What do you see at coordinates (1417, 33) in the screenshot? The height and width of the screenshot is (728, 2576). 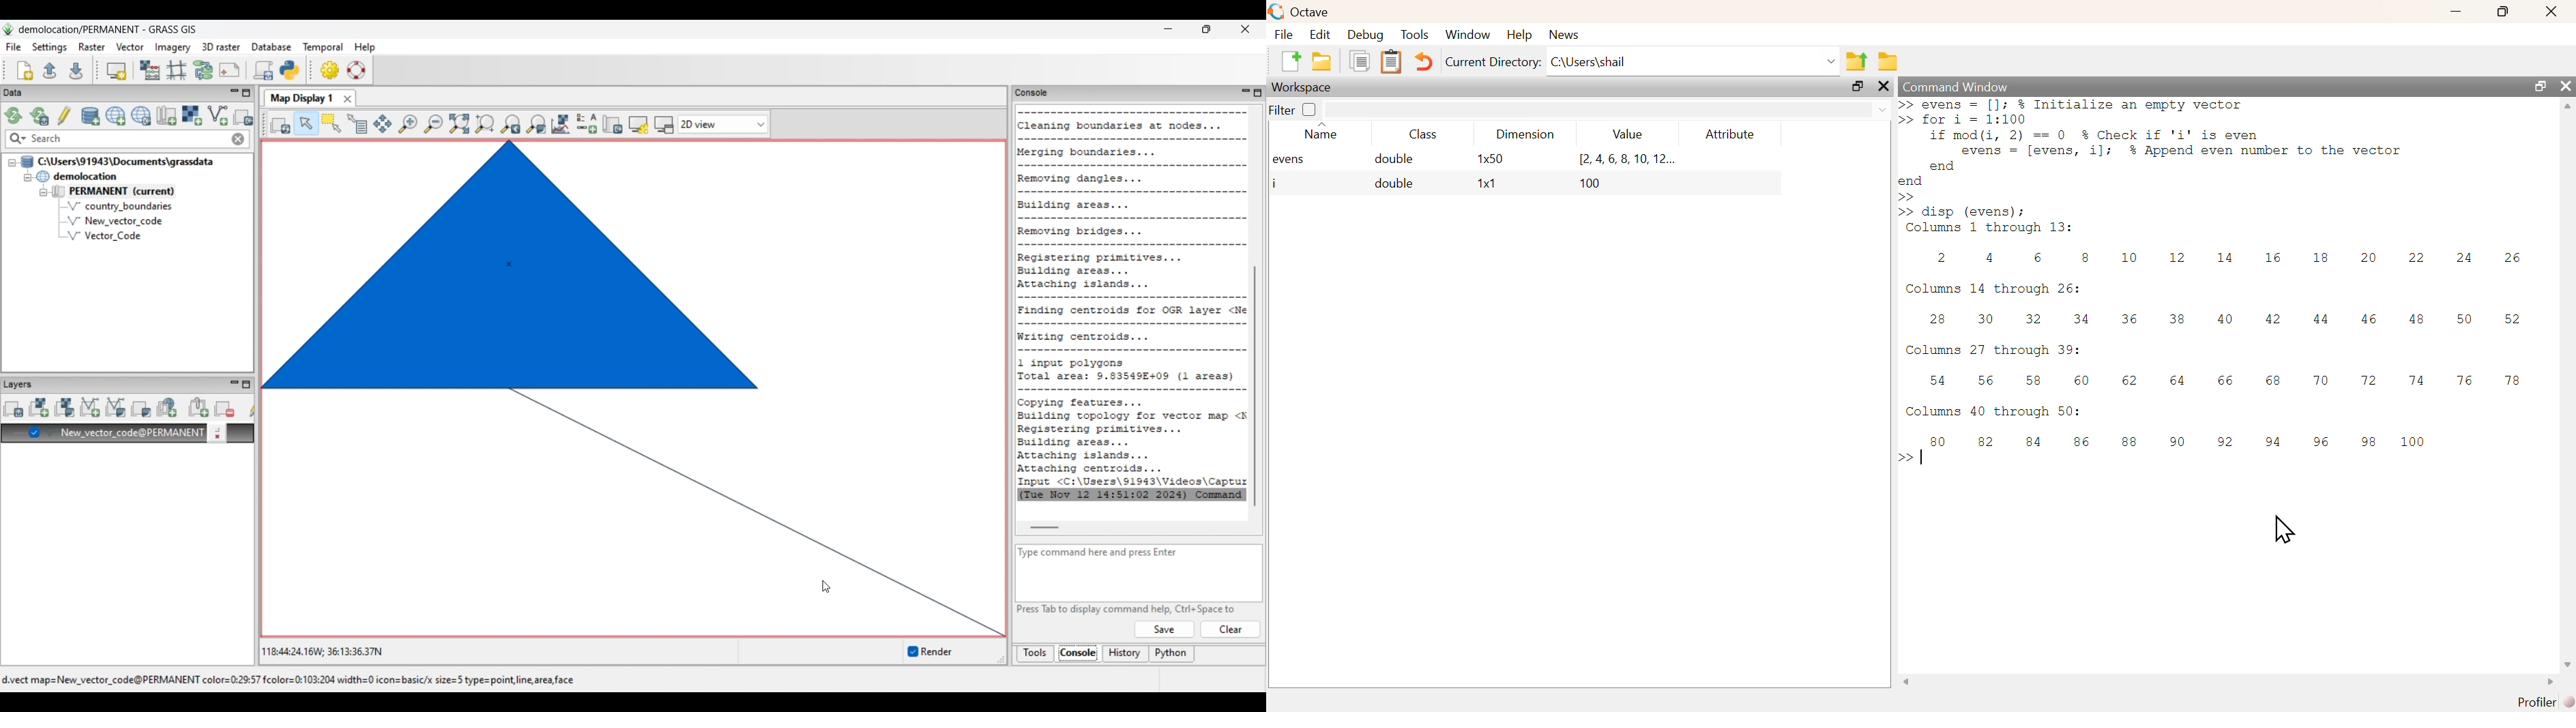 I see `tools` at bounding box center [1417, 33].